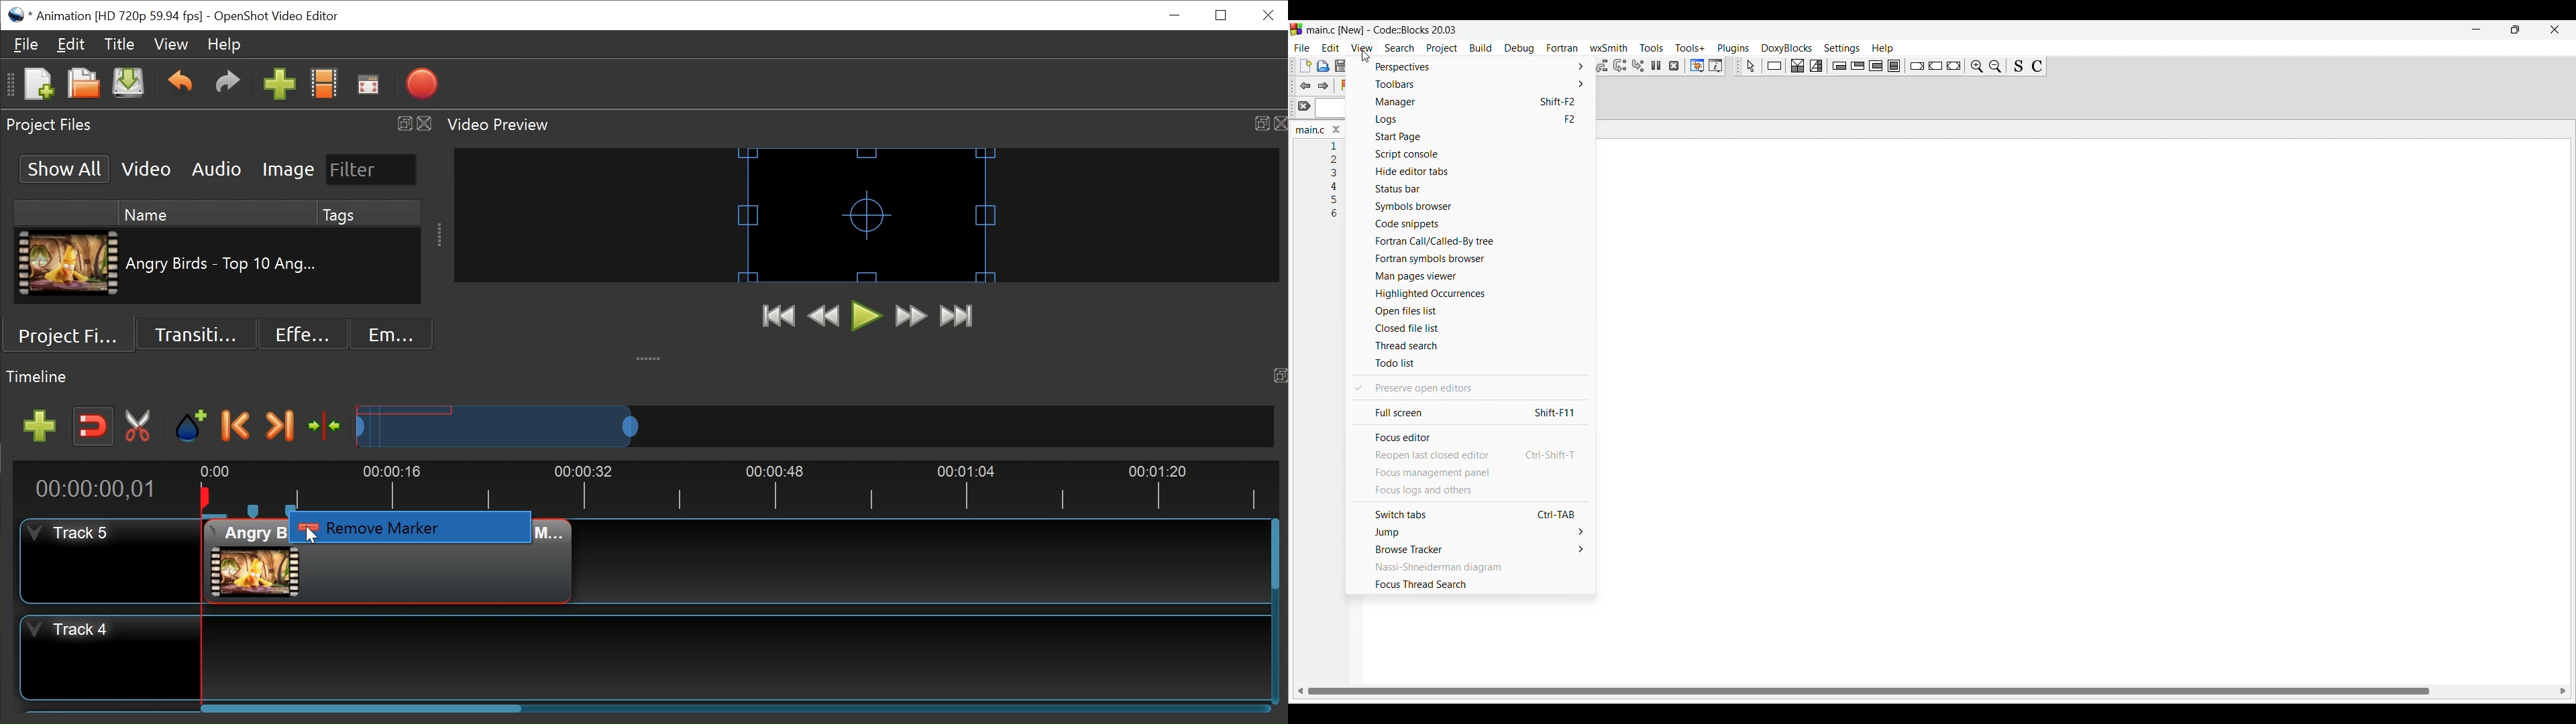  I want to click on Code snippets, so click(1472, 224).